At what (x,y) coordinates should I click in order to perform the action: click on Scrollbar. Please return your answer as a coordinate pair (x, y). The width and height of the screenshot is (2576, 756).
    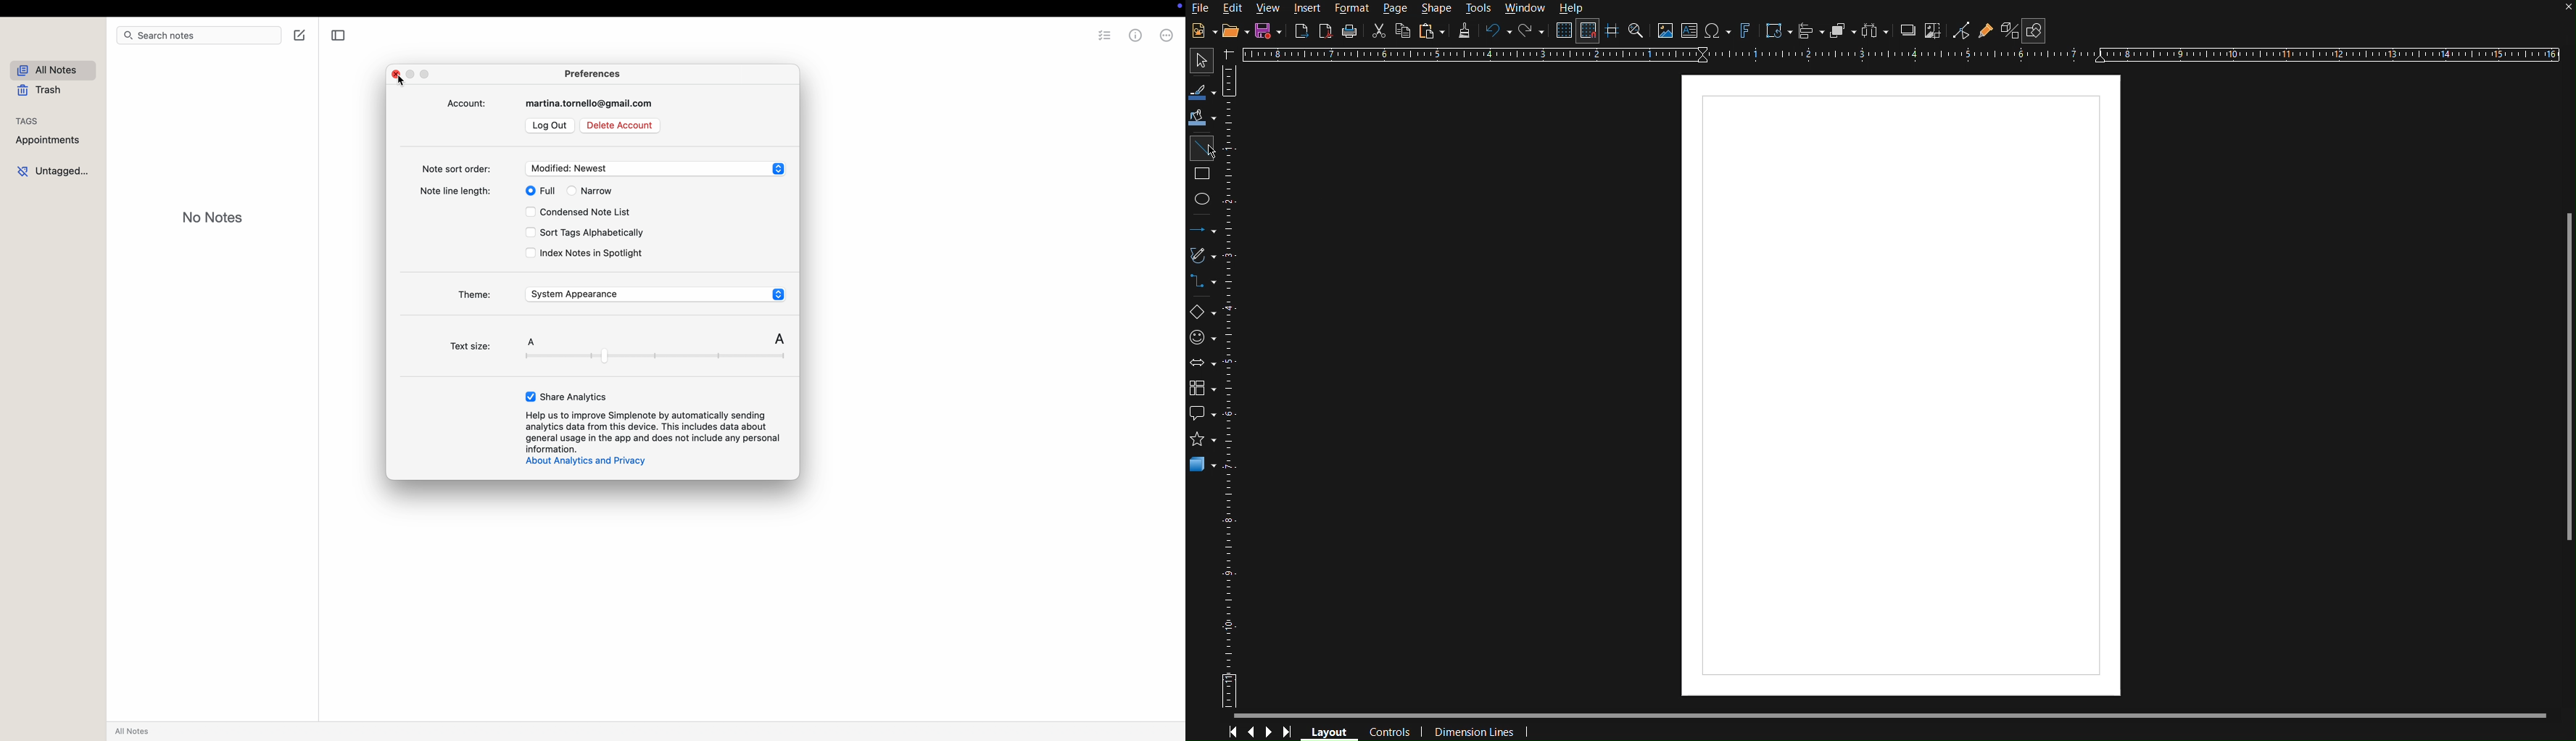
    Looking at the image, I should click on (2567, 378).